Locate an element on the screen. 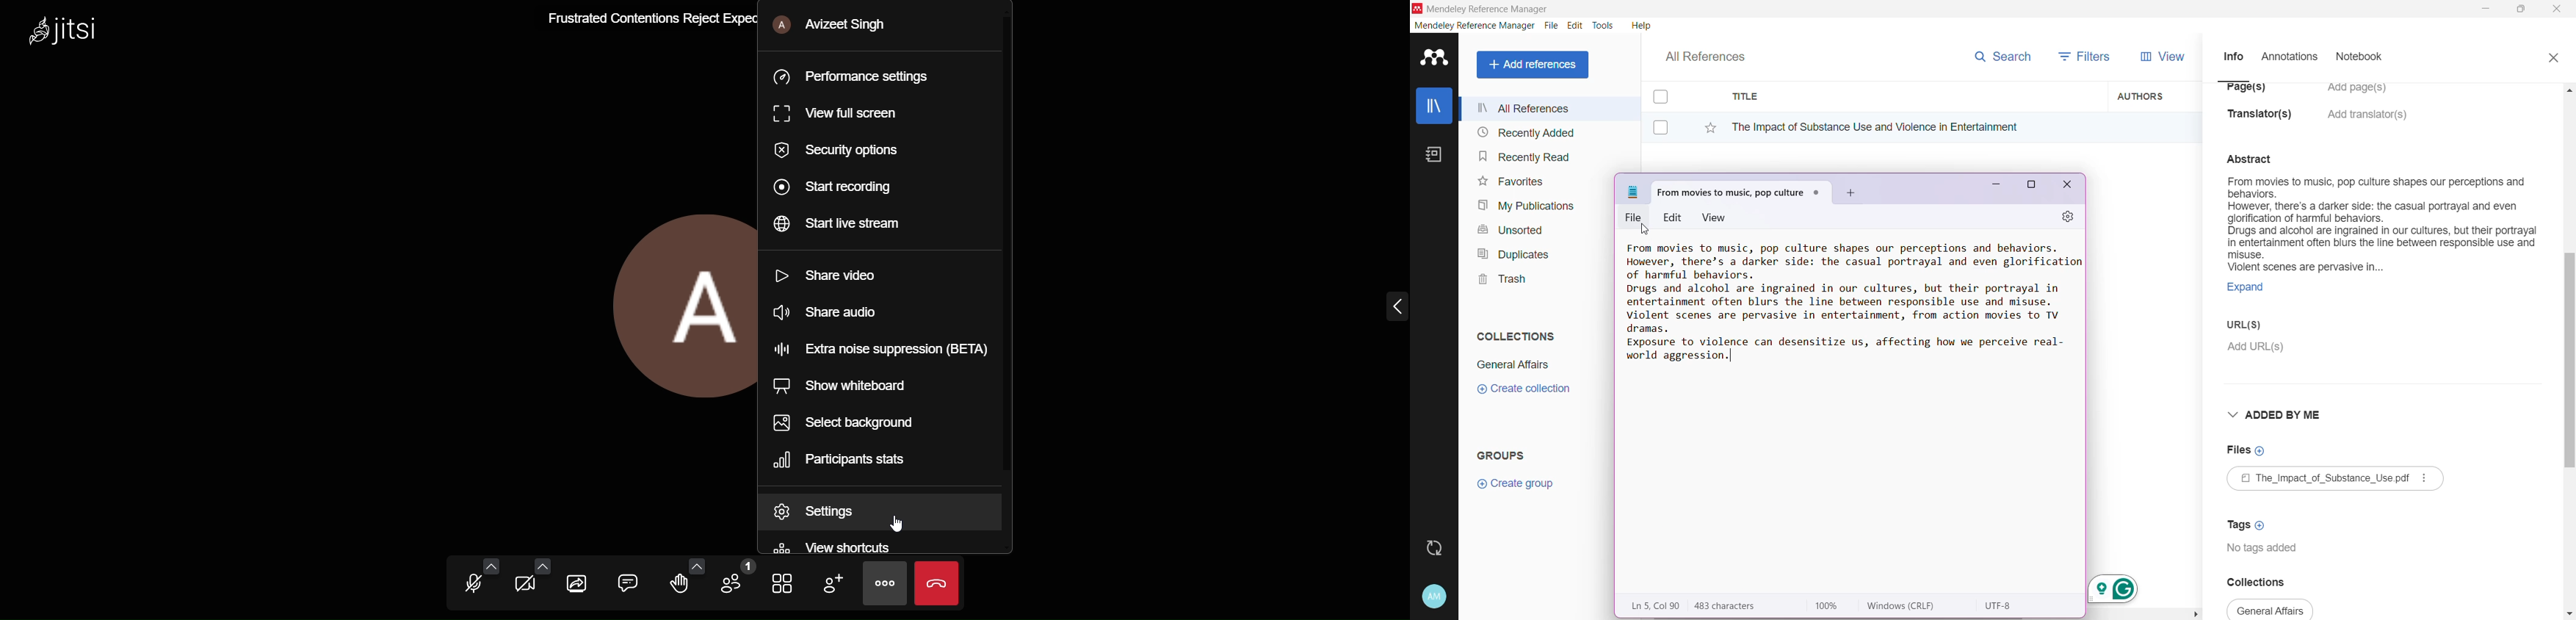 The width and height of the screenshot is (2576, 644). Click to Add Tags is located at coordinates (2249, 521).